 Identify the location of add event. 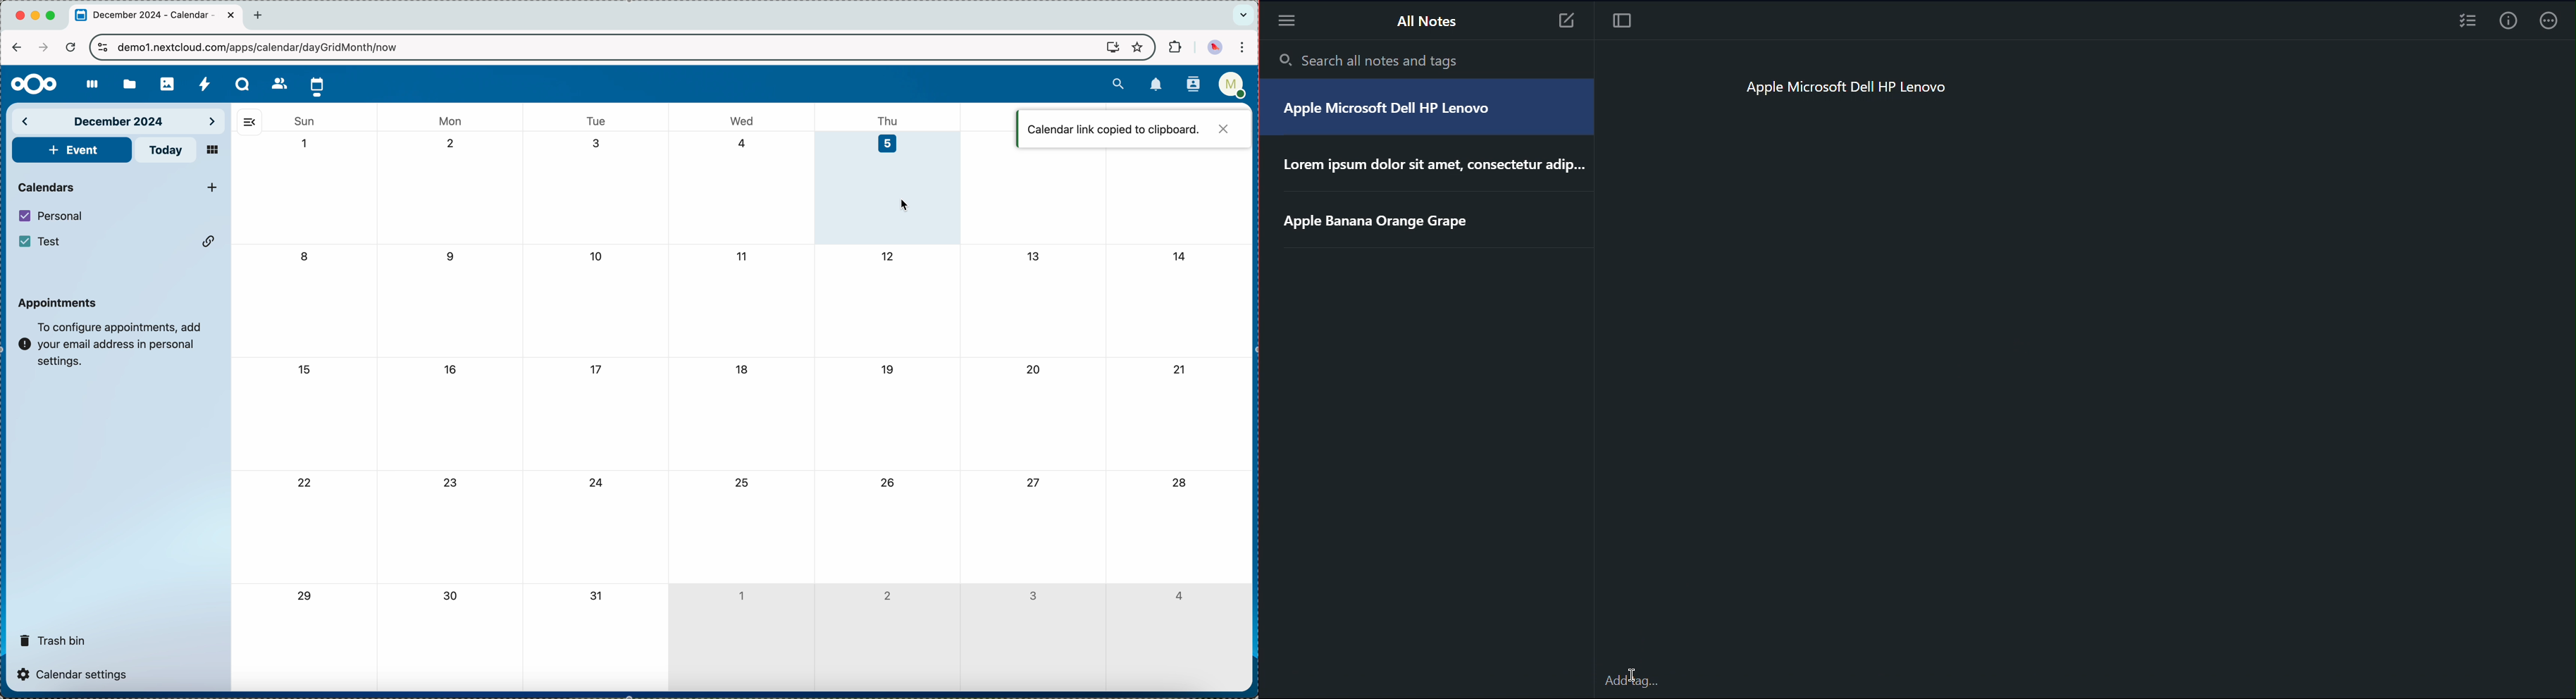
(72, 150).